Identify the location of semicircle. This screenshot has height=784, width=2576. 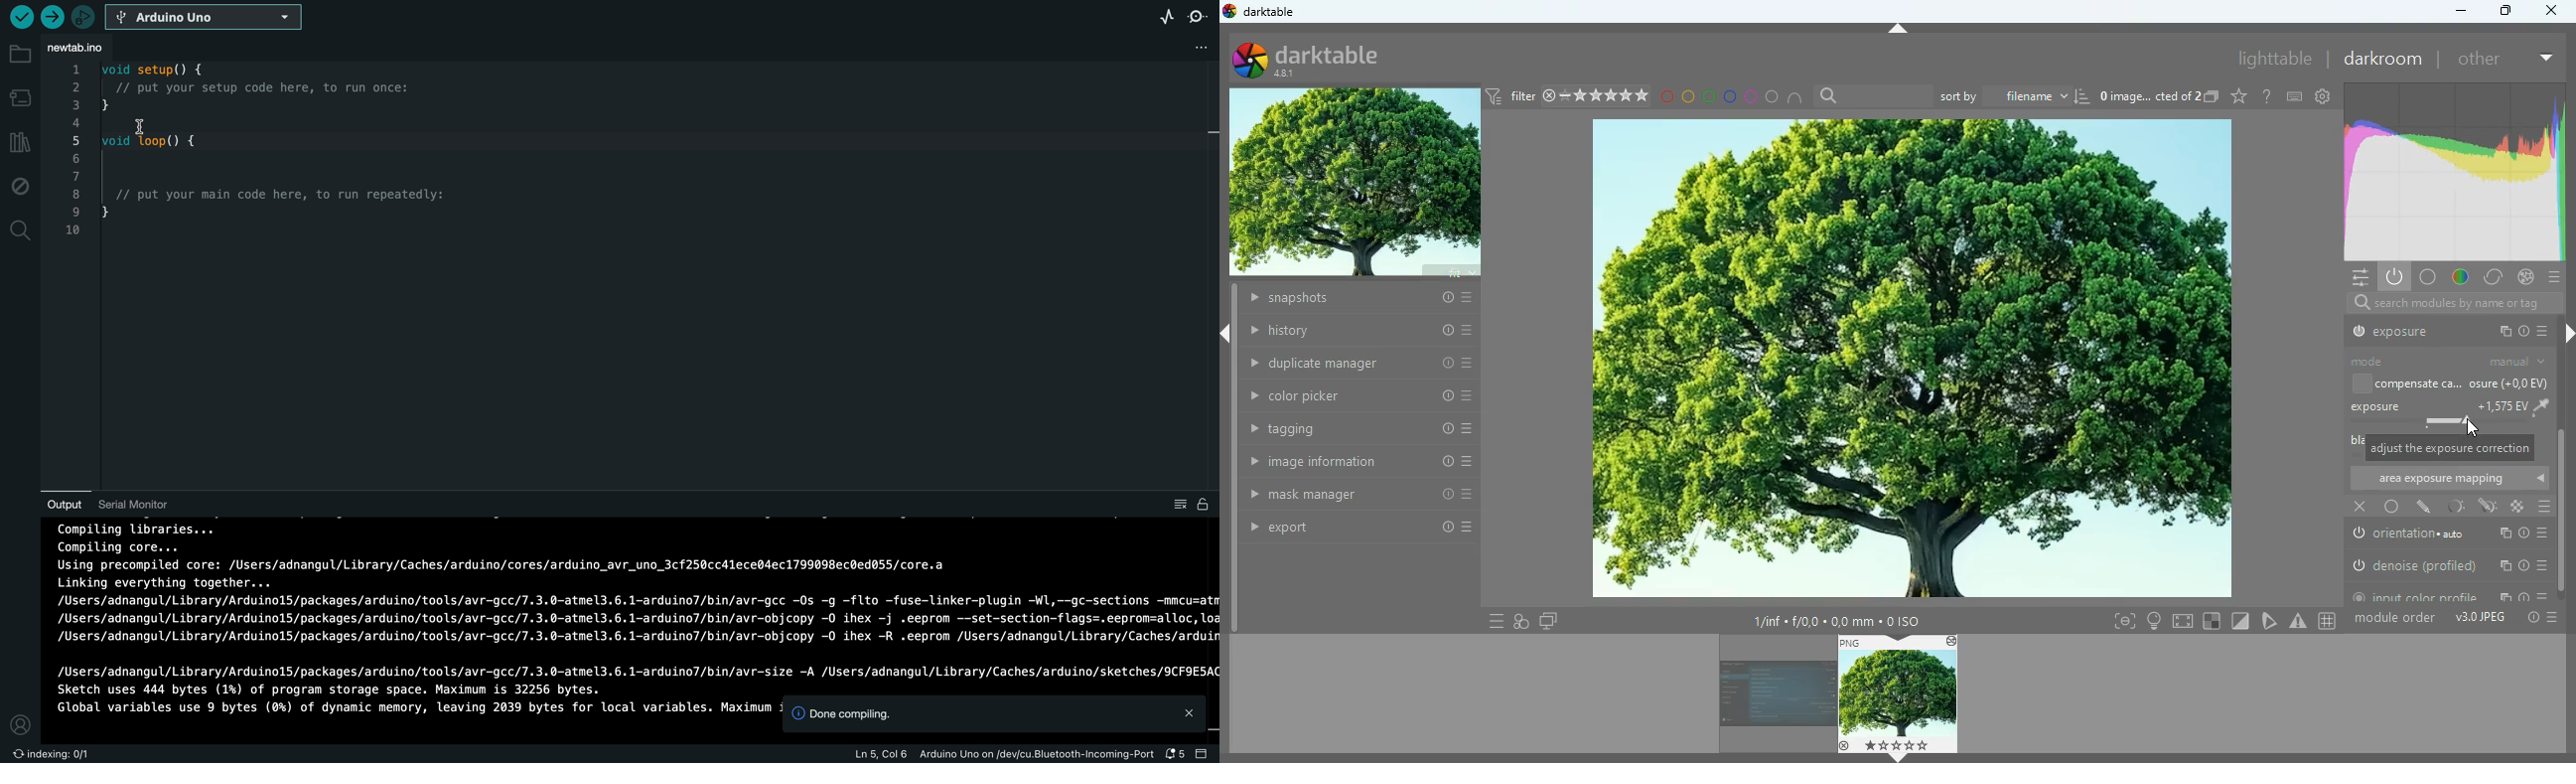
(1796, 98).